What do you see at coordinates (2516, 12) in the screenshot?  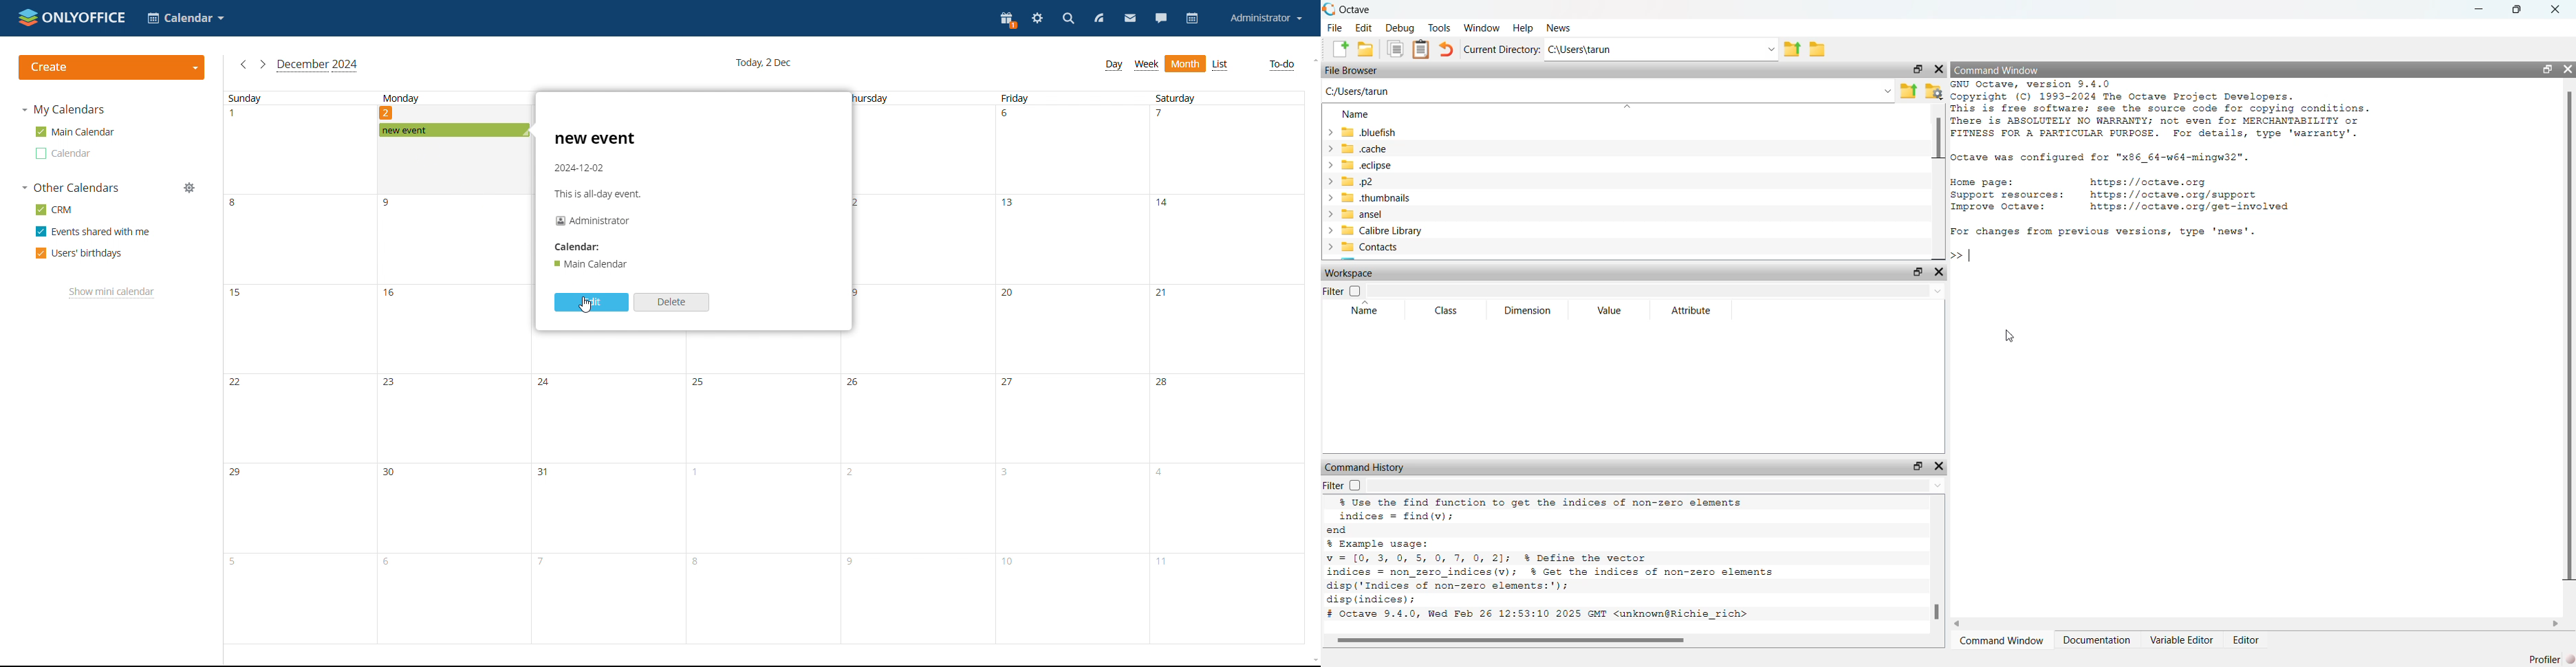 I see `restore down` at bounding box center [2516, 12].